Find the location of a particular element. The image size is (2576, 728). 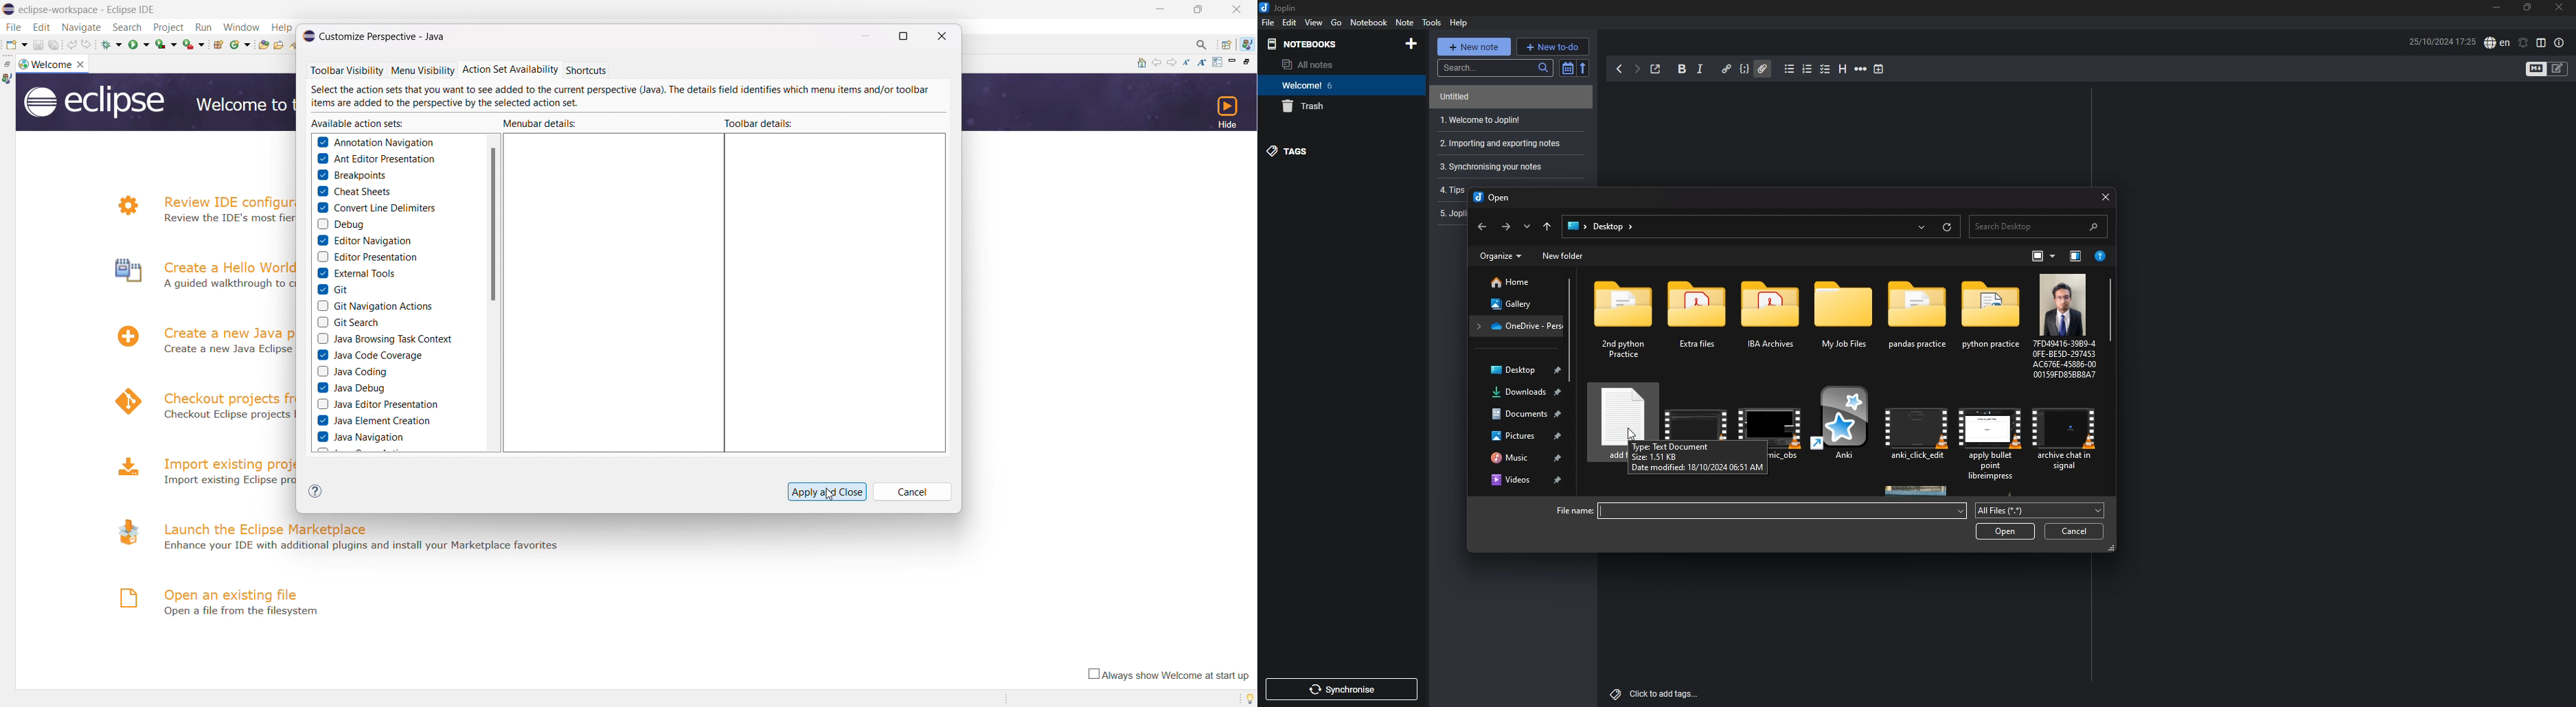

change your view is located at coordinates (2044, 257).